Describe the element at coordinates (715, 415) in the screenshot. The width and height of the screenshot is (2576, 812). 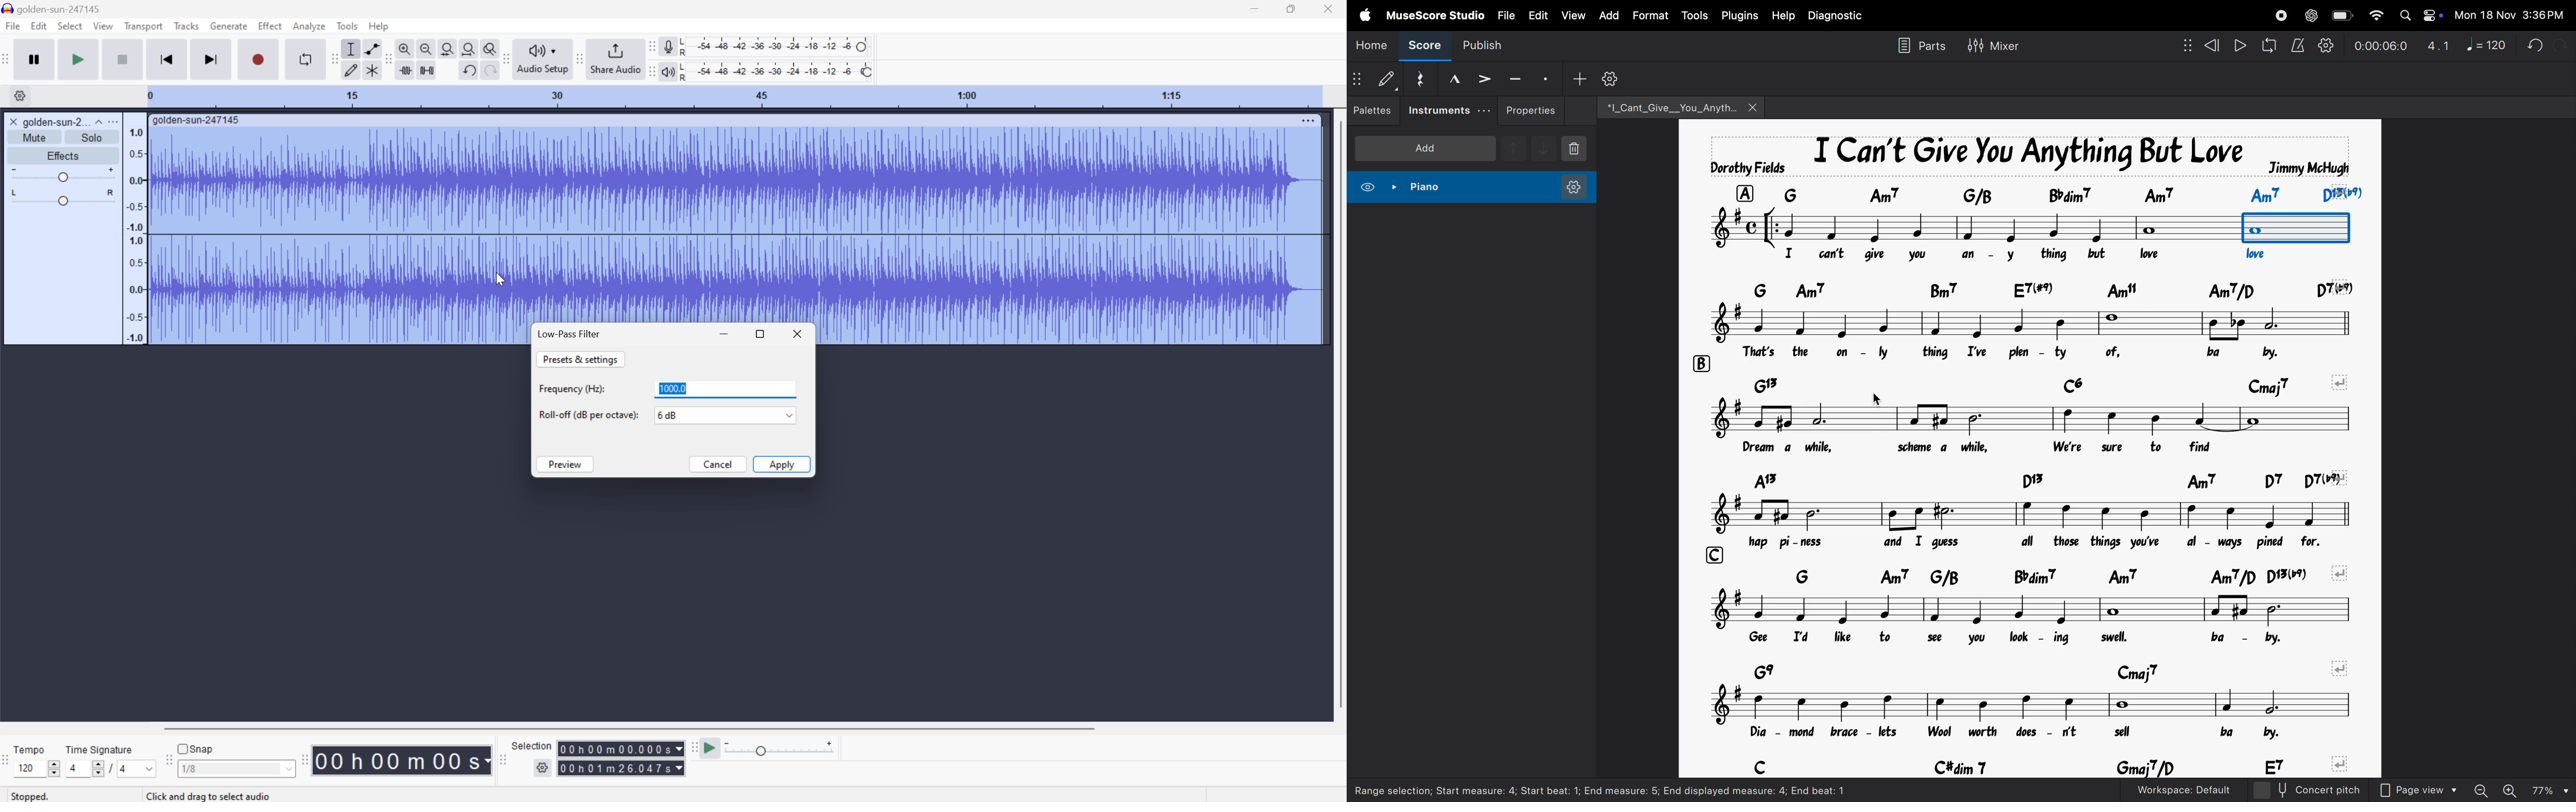
I see `6 dB` at that location.